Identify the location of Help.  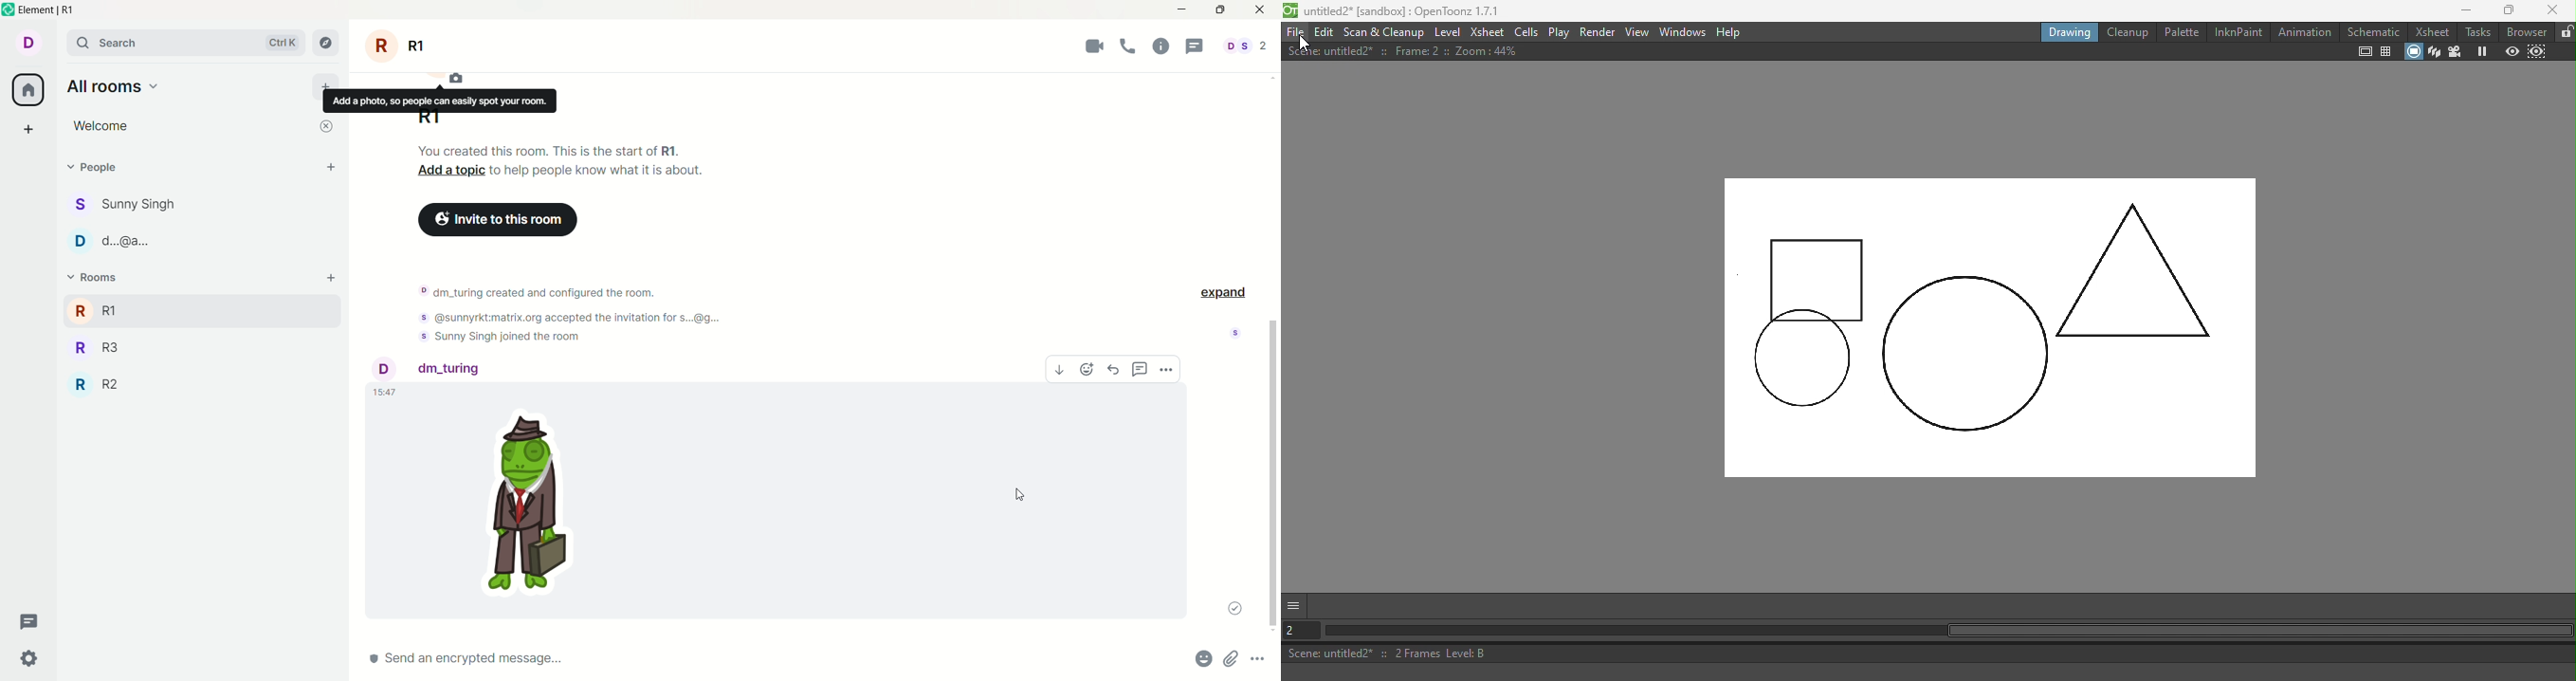
(1729, 32).